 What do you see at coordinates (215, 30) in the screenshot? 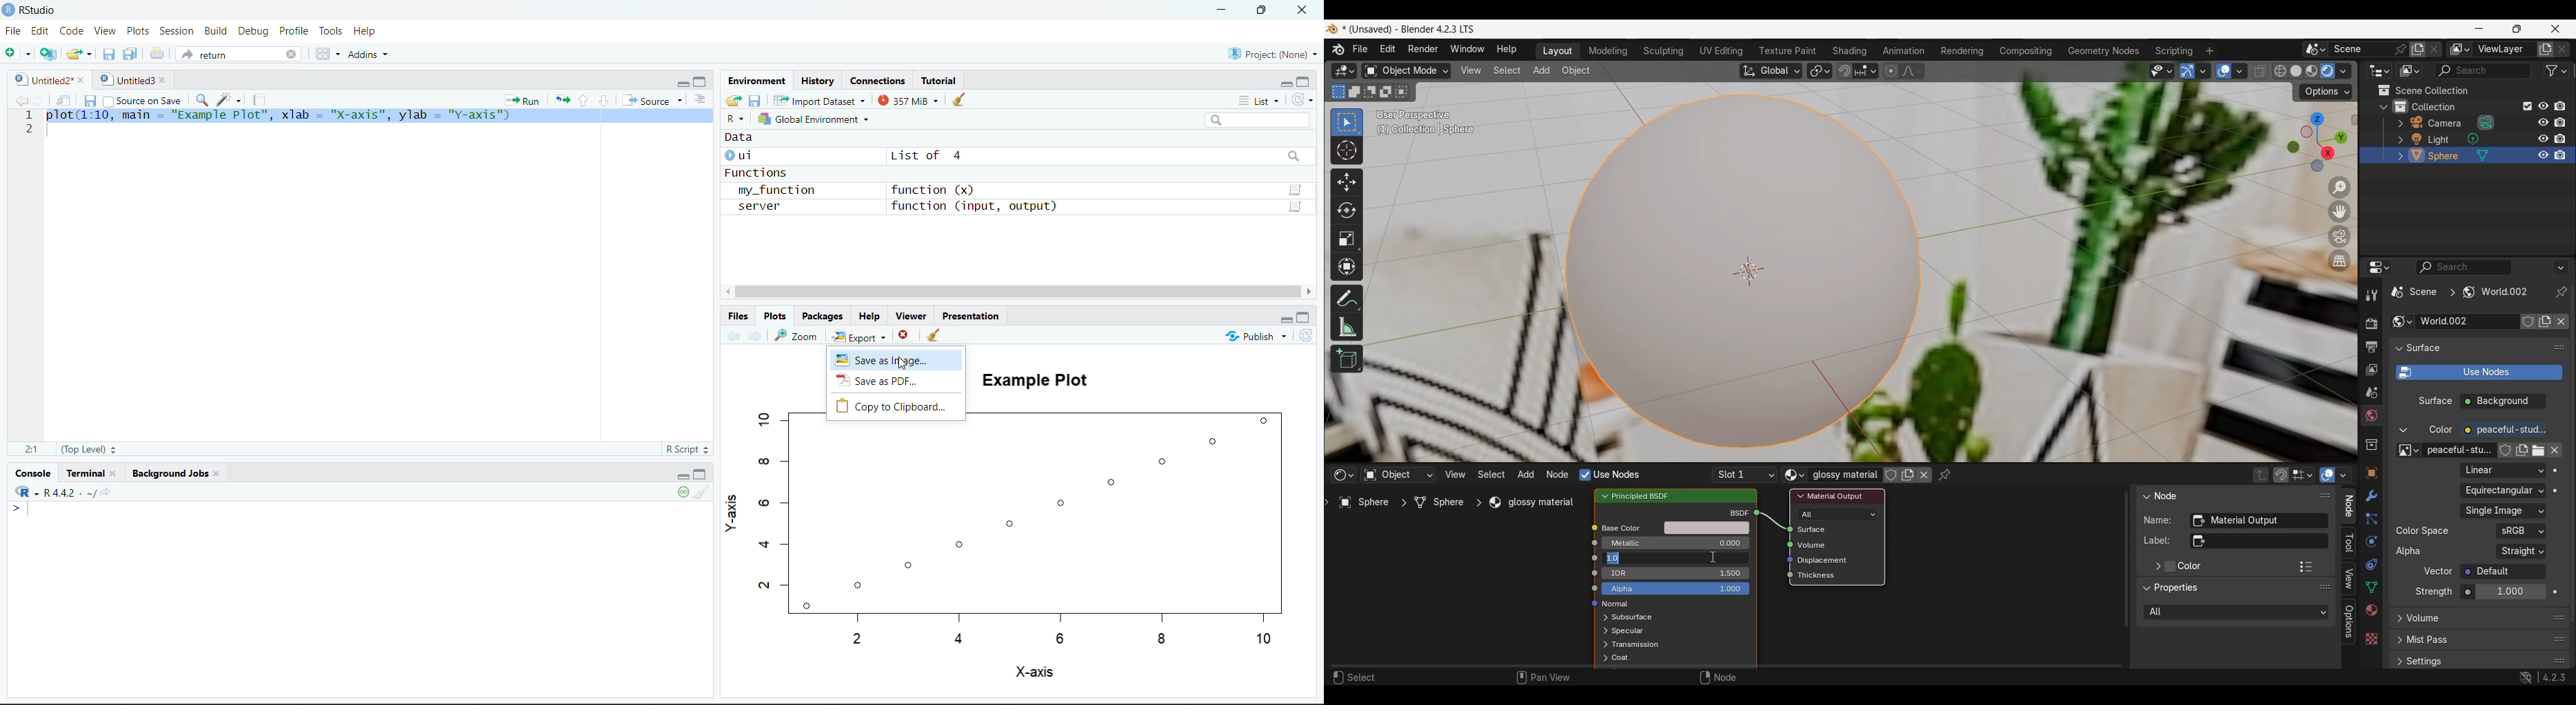
I see `Build` at bounding box center [215, 30].